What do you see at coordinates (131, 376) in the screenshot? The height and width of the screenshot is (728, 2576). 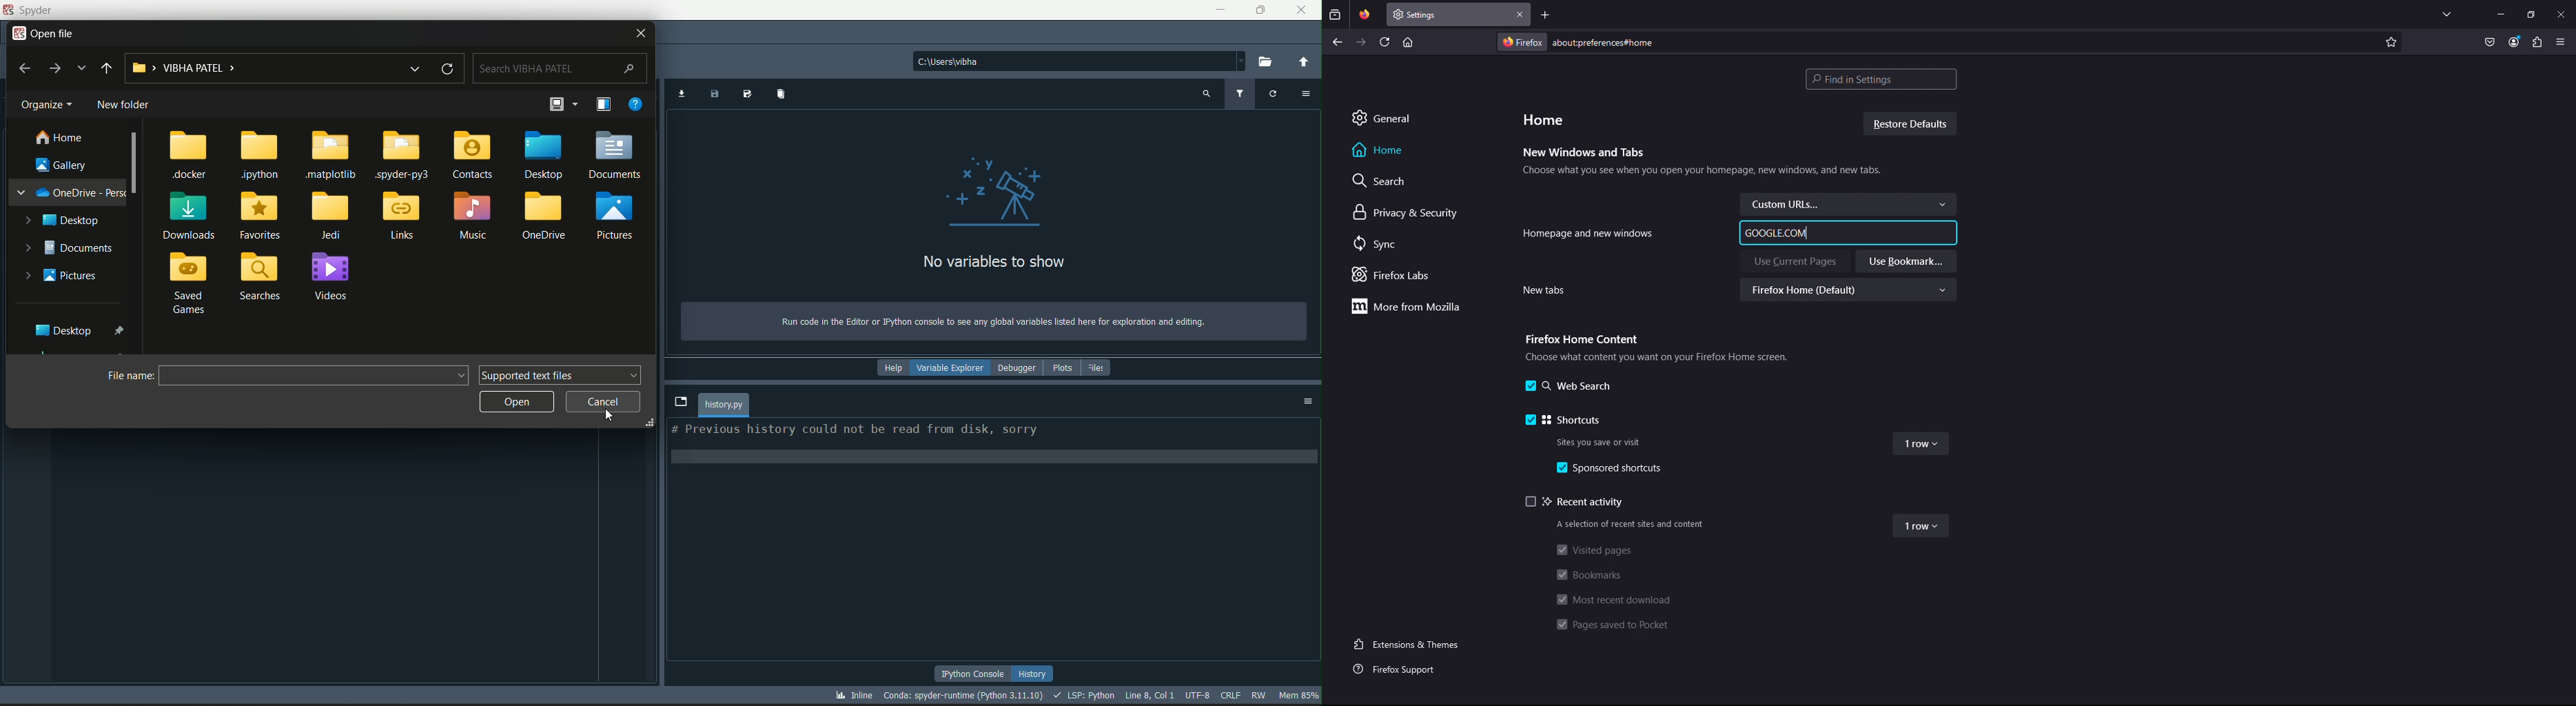 I see `file name` at bounding box center [131, 376].